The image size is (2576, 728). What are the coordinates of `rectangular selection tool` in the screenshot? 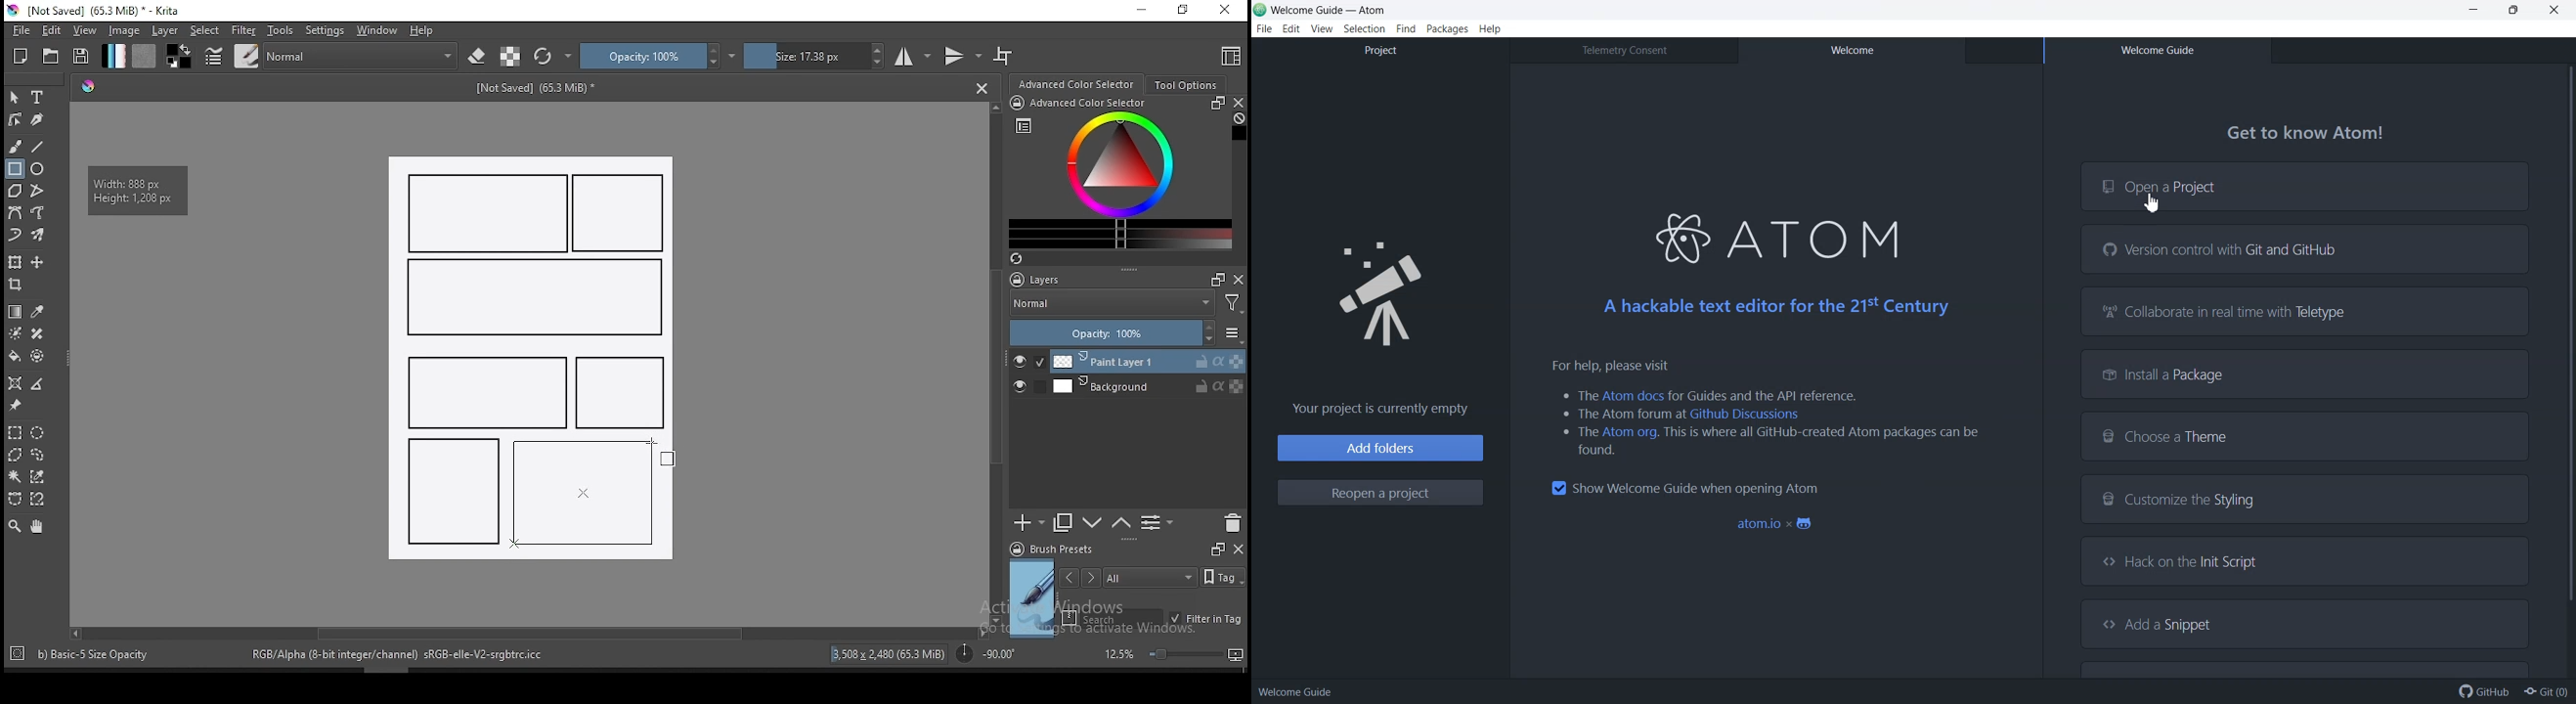 It's located at (14, 432).